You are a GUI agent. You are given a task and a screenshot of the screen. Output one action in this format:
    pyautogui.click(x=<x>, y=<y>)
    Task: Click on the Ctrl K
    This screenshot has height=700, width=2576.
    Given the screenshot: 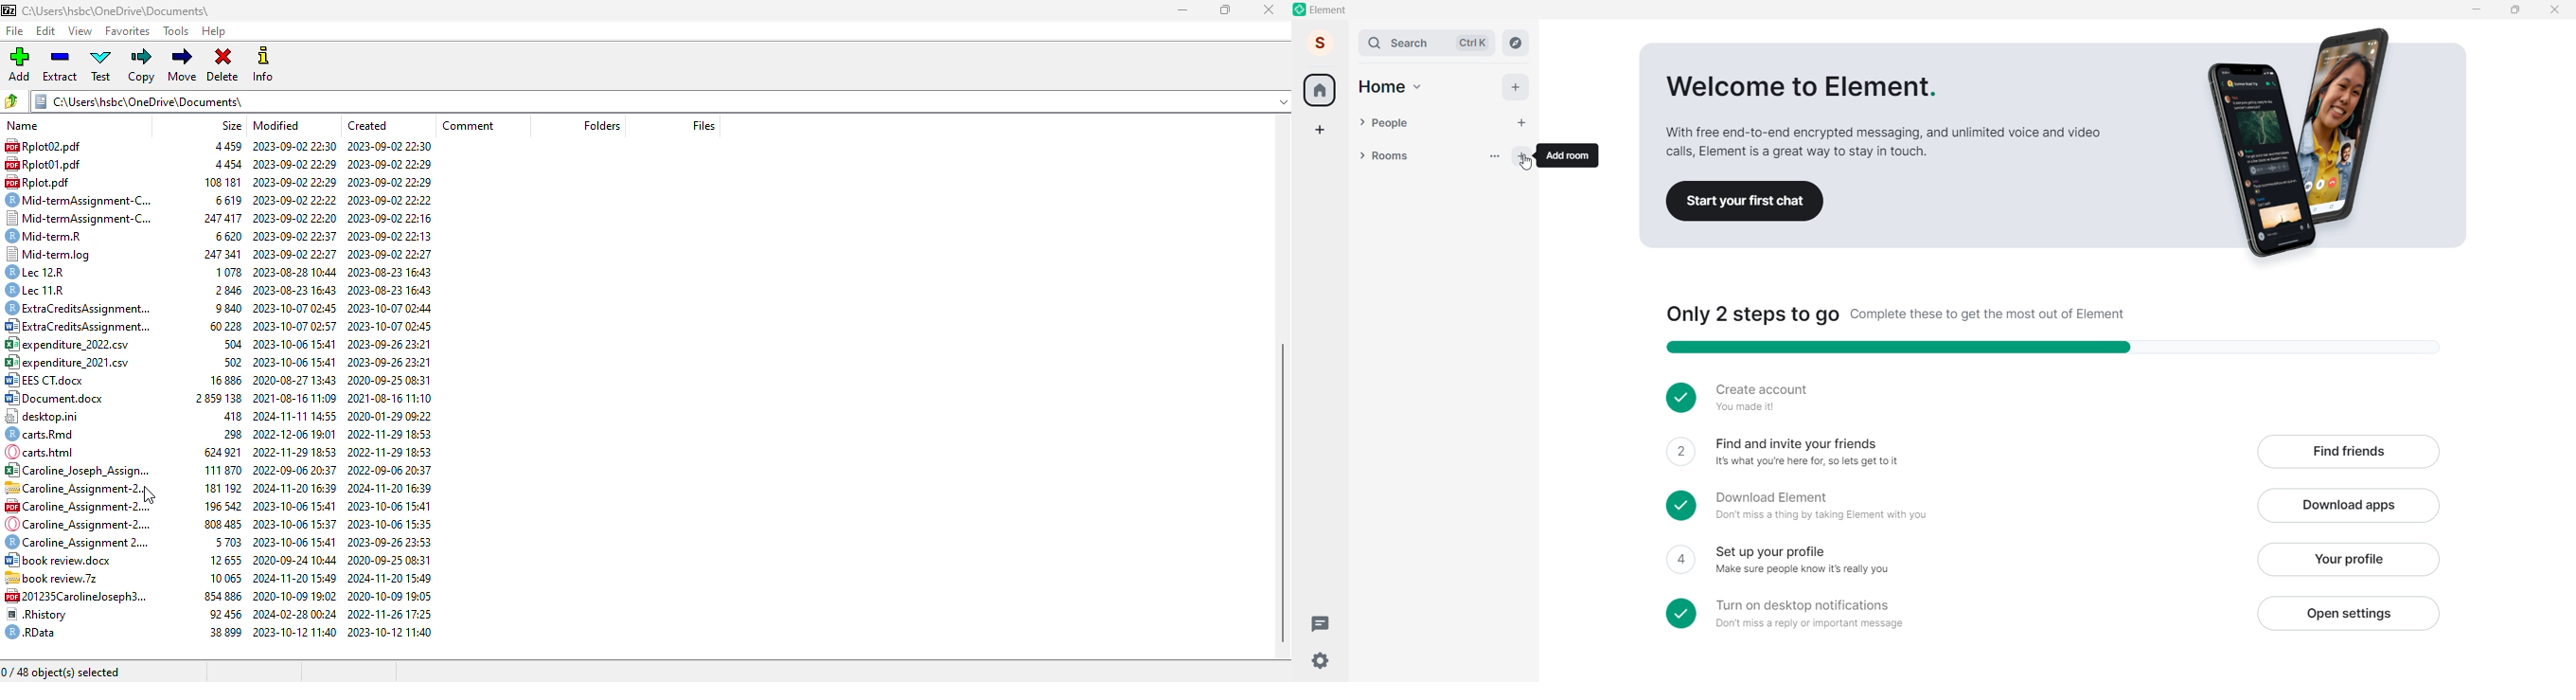 What is the action you would take?
    pyautogui.click(x=1473, y=43)
    